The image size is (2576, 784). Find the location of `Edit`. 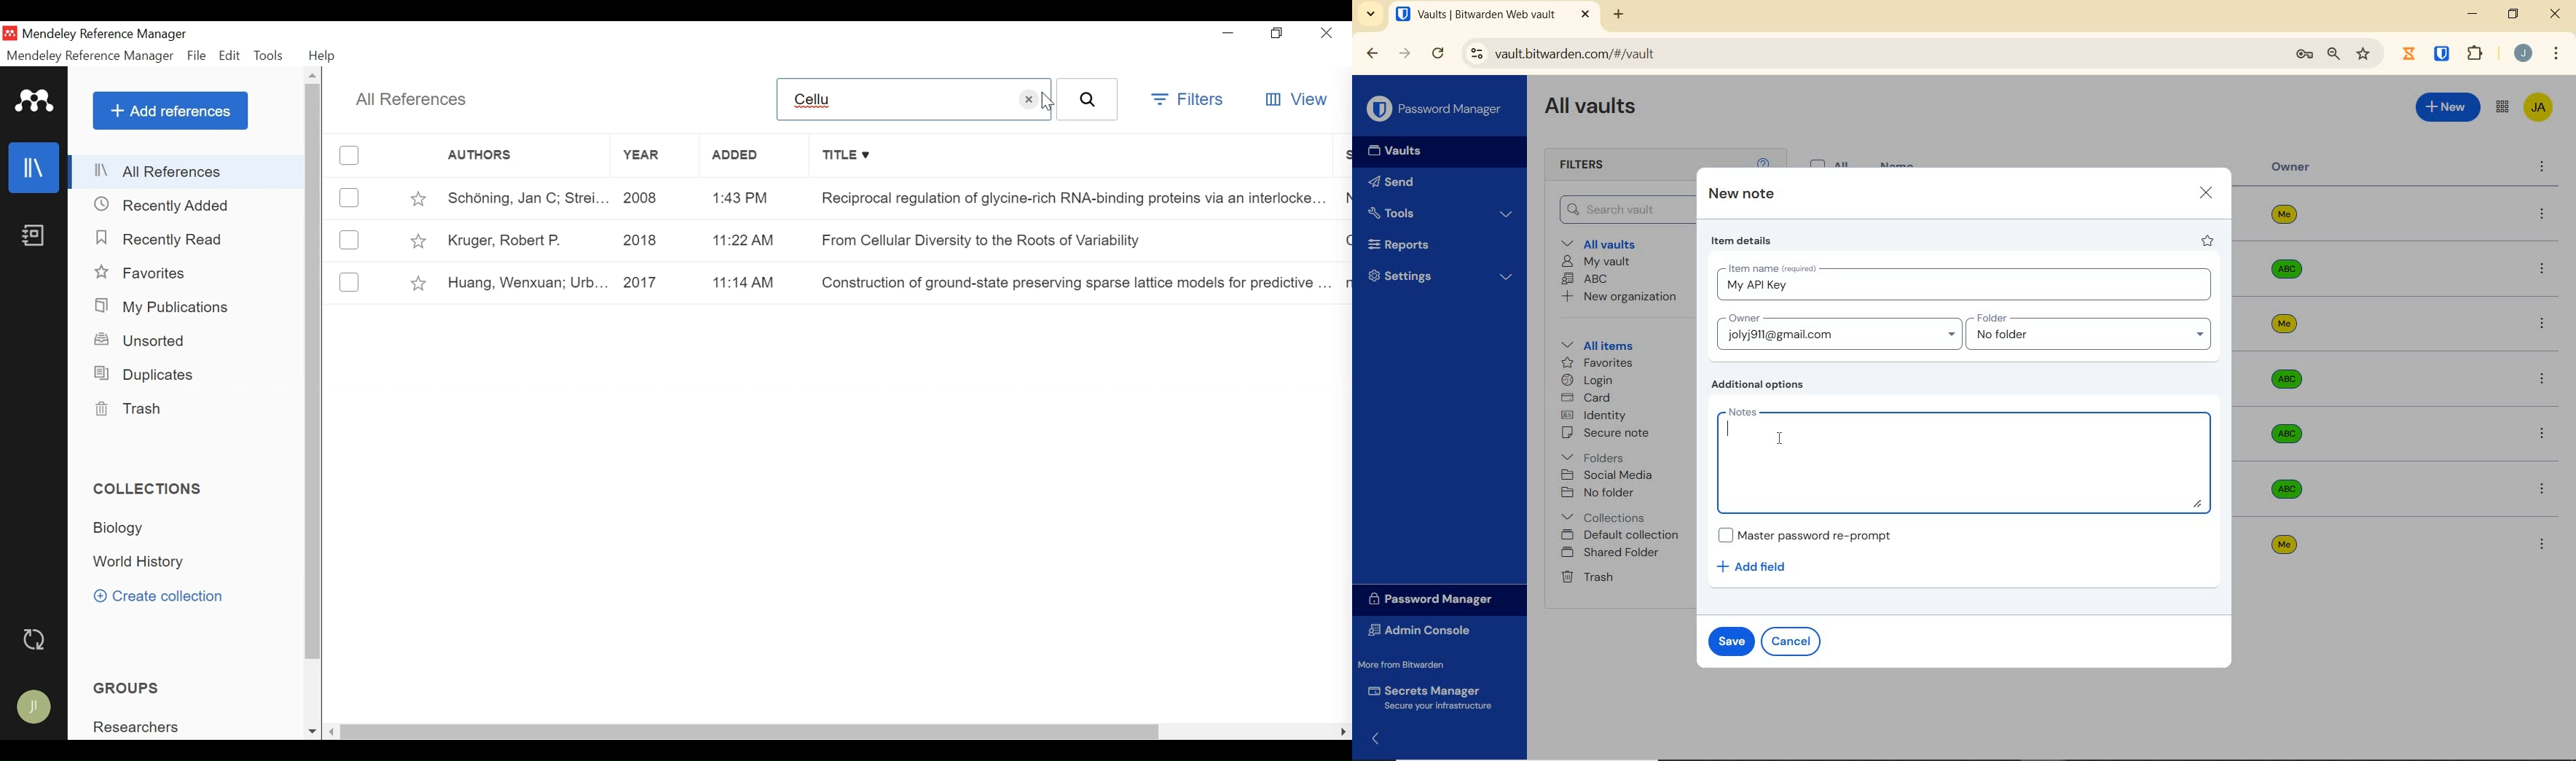

Edit is located at coordinates (230, 57).